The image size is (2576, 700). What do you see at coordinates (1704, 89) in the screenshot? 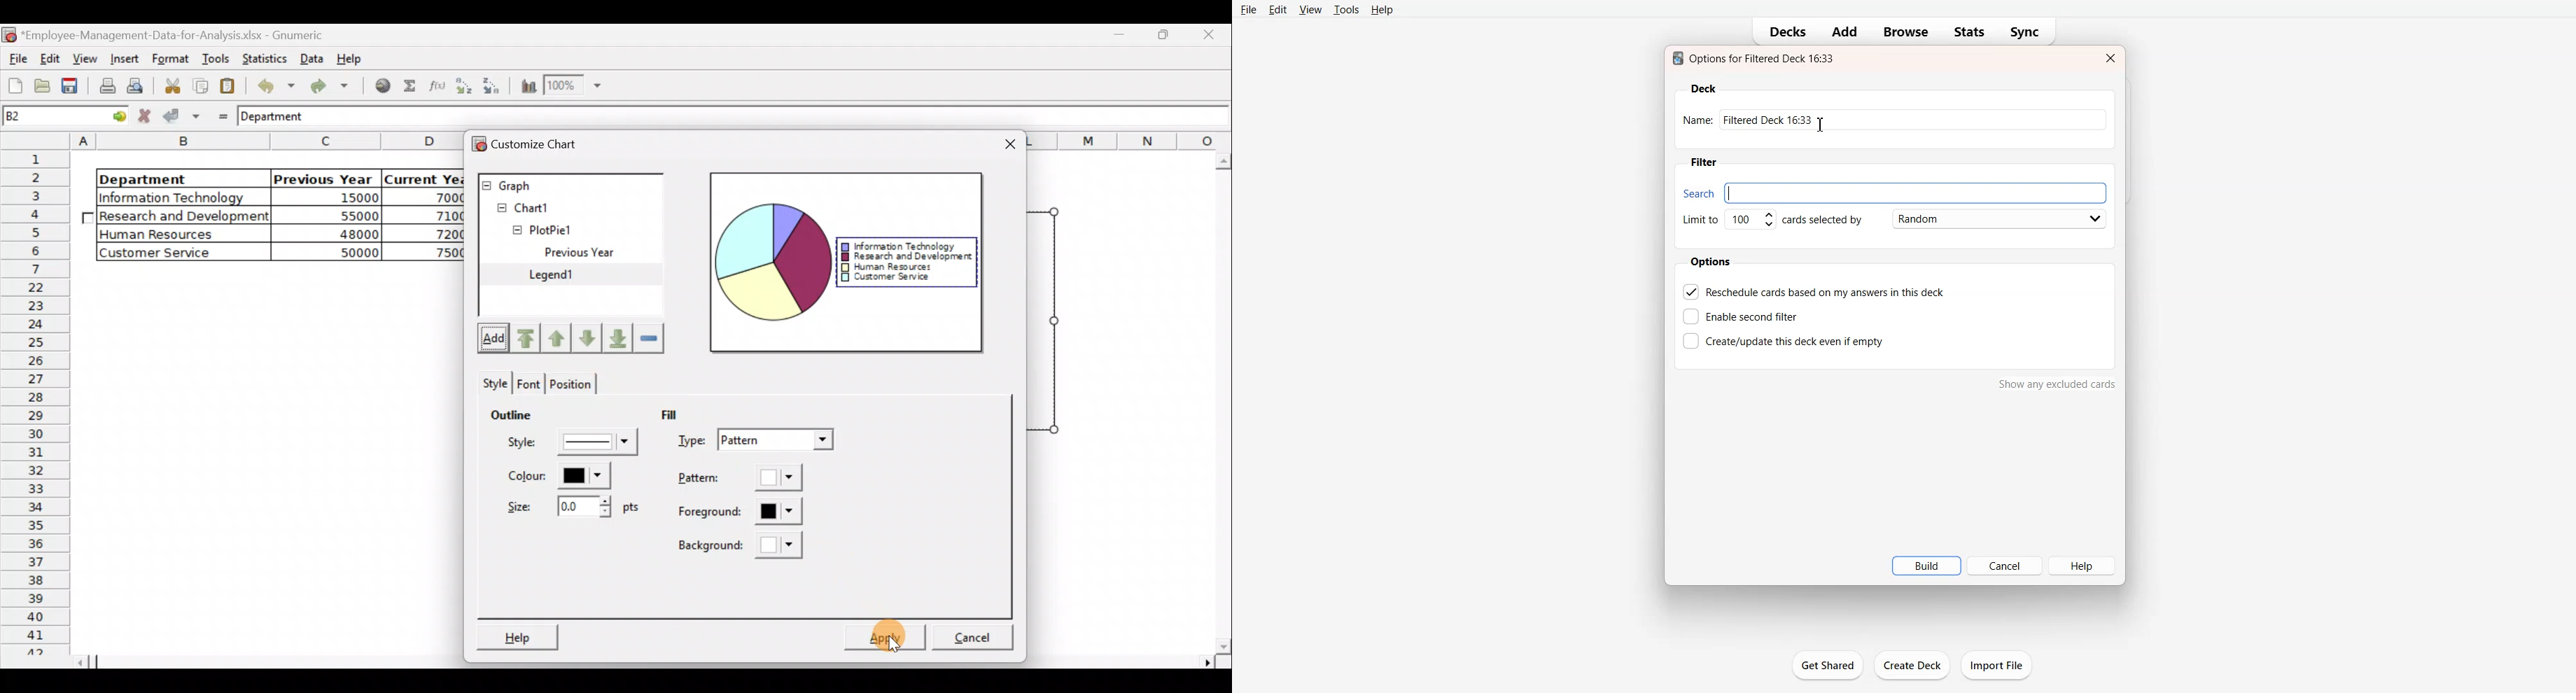
I see `Deck` at bounding box center [1704, 89].